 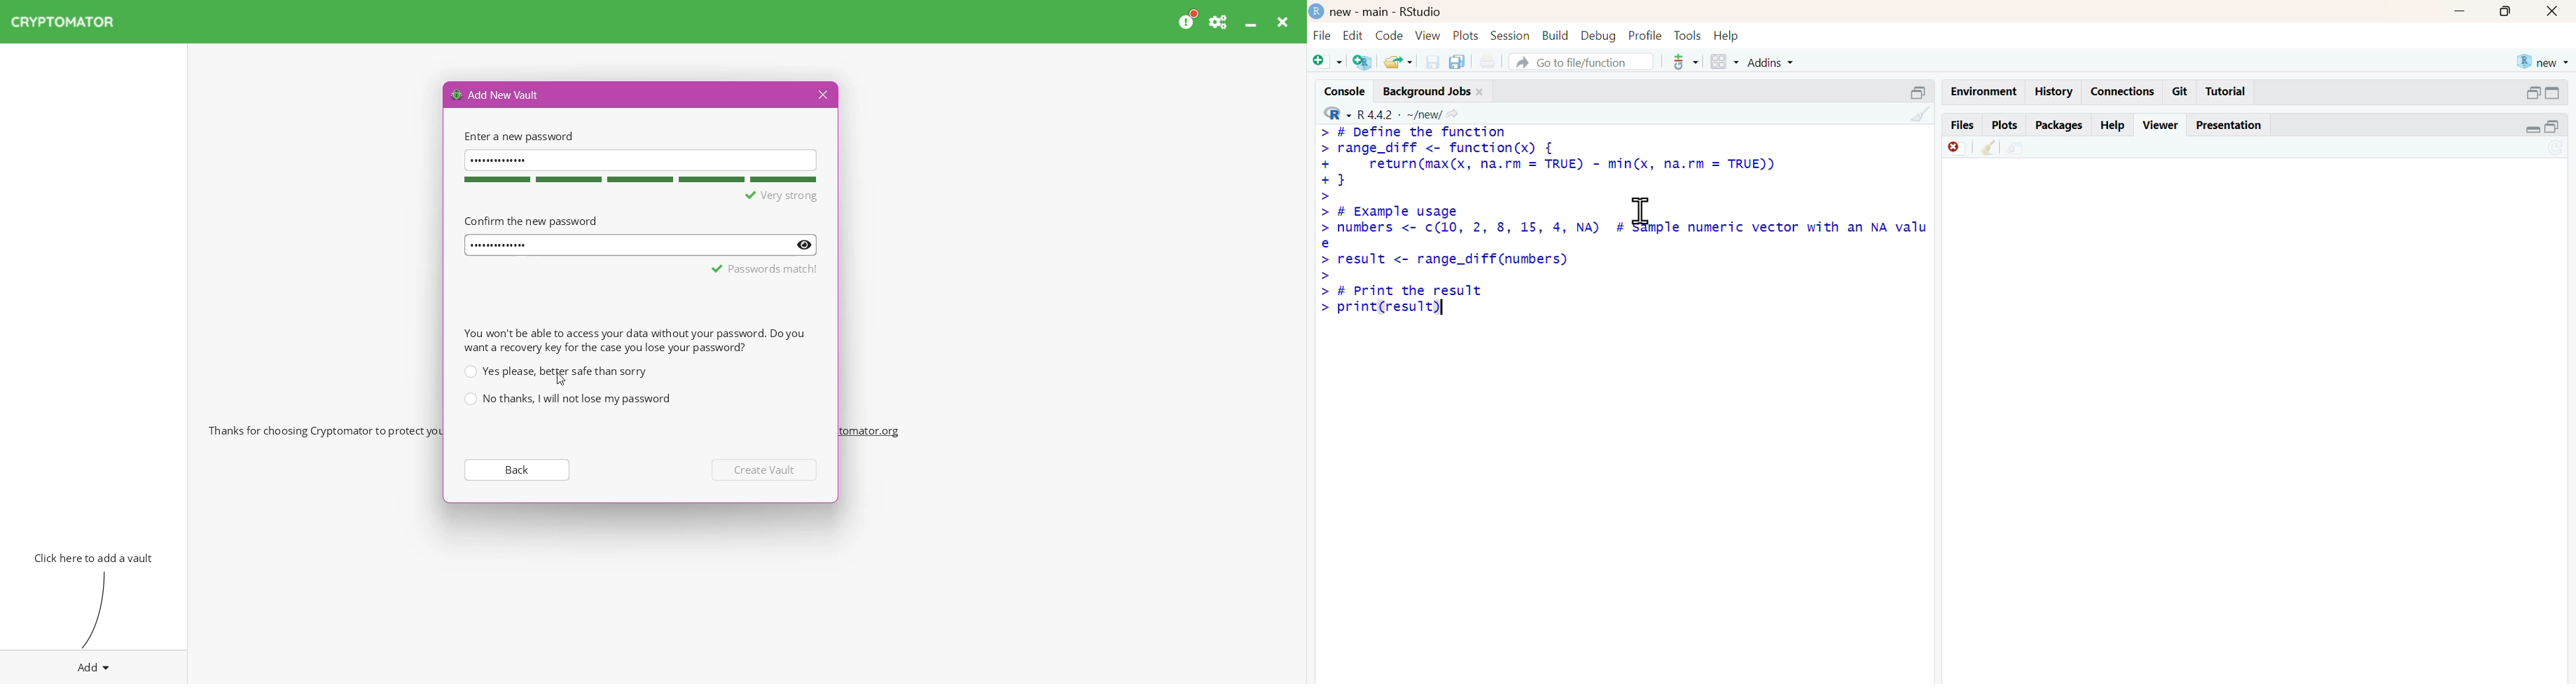 I want to click on tutorial, so click(x=2227, y=92).